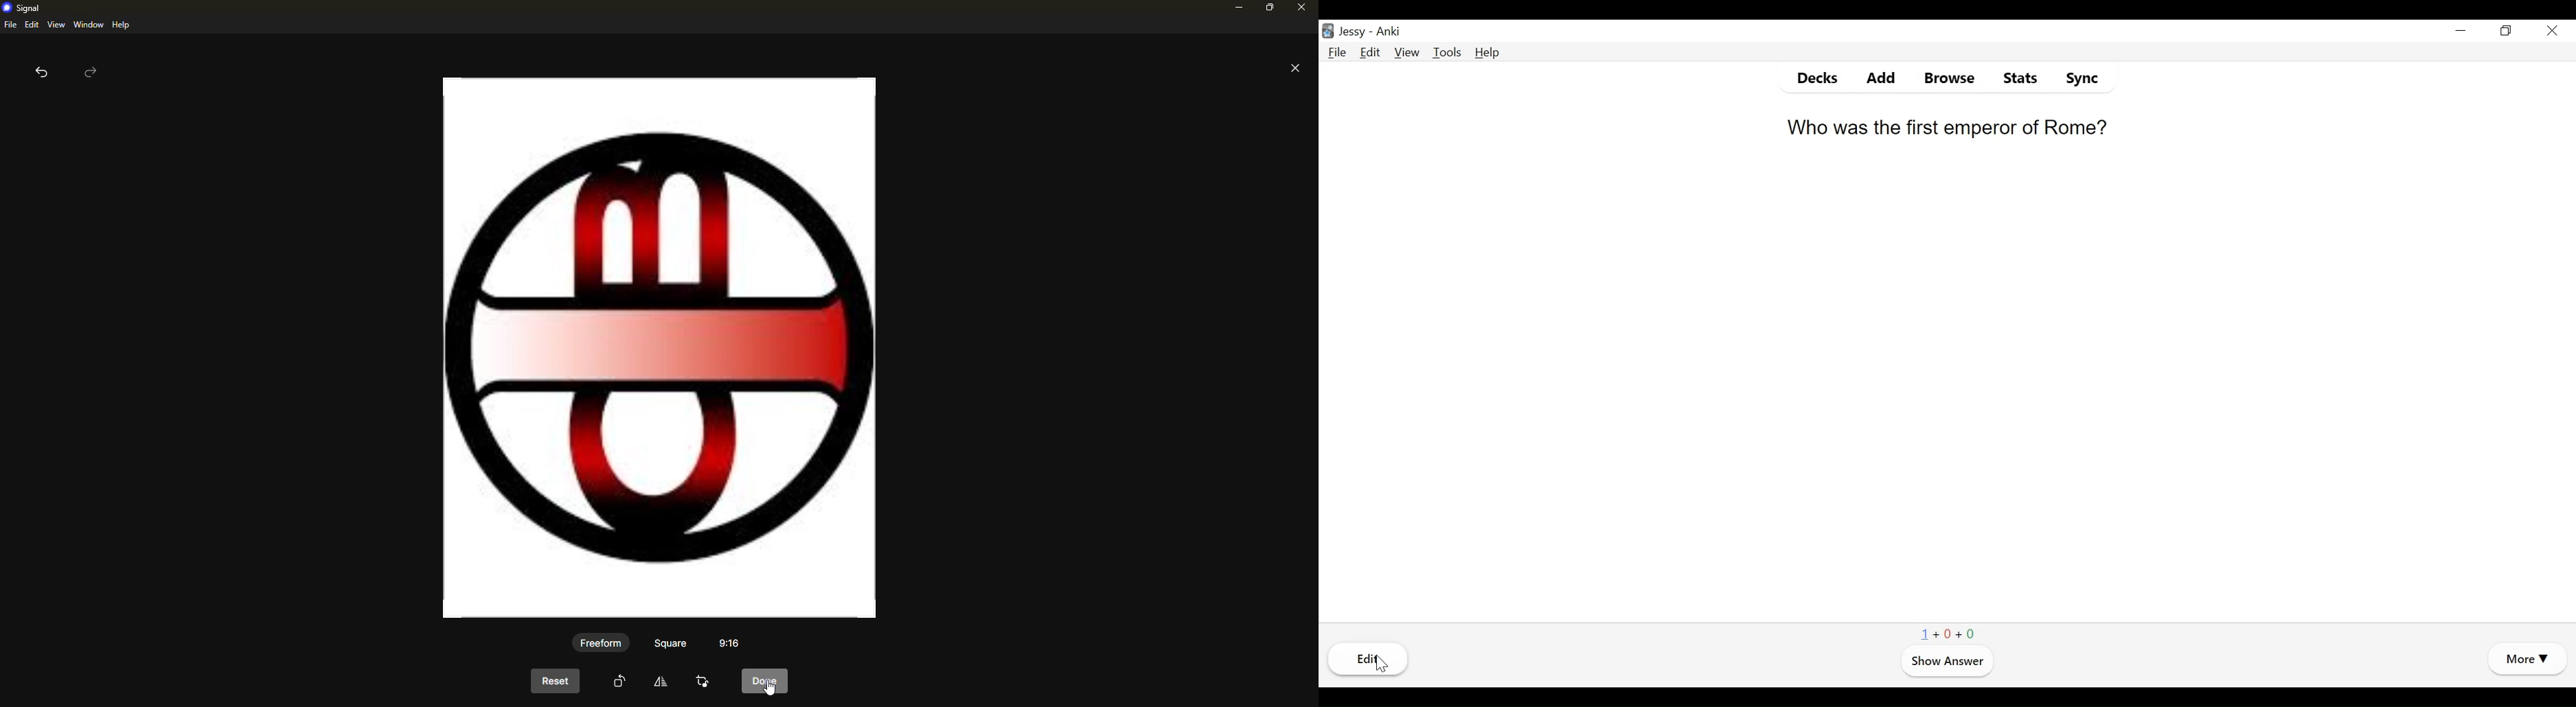 The image size is (2576, 728). What do you see at coordinates (665, 681) in the screenshot?
I see `edit` at bounding box center [665, 681].